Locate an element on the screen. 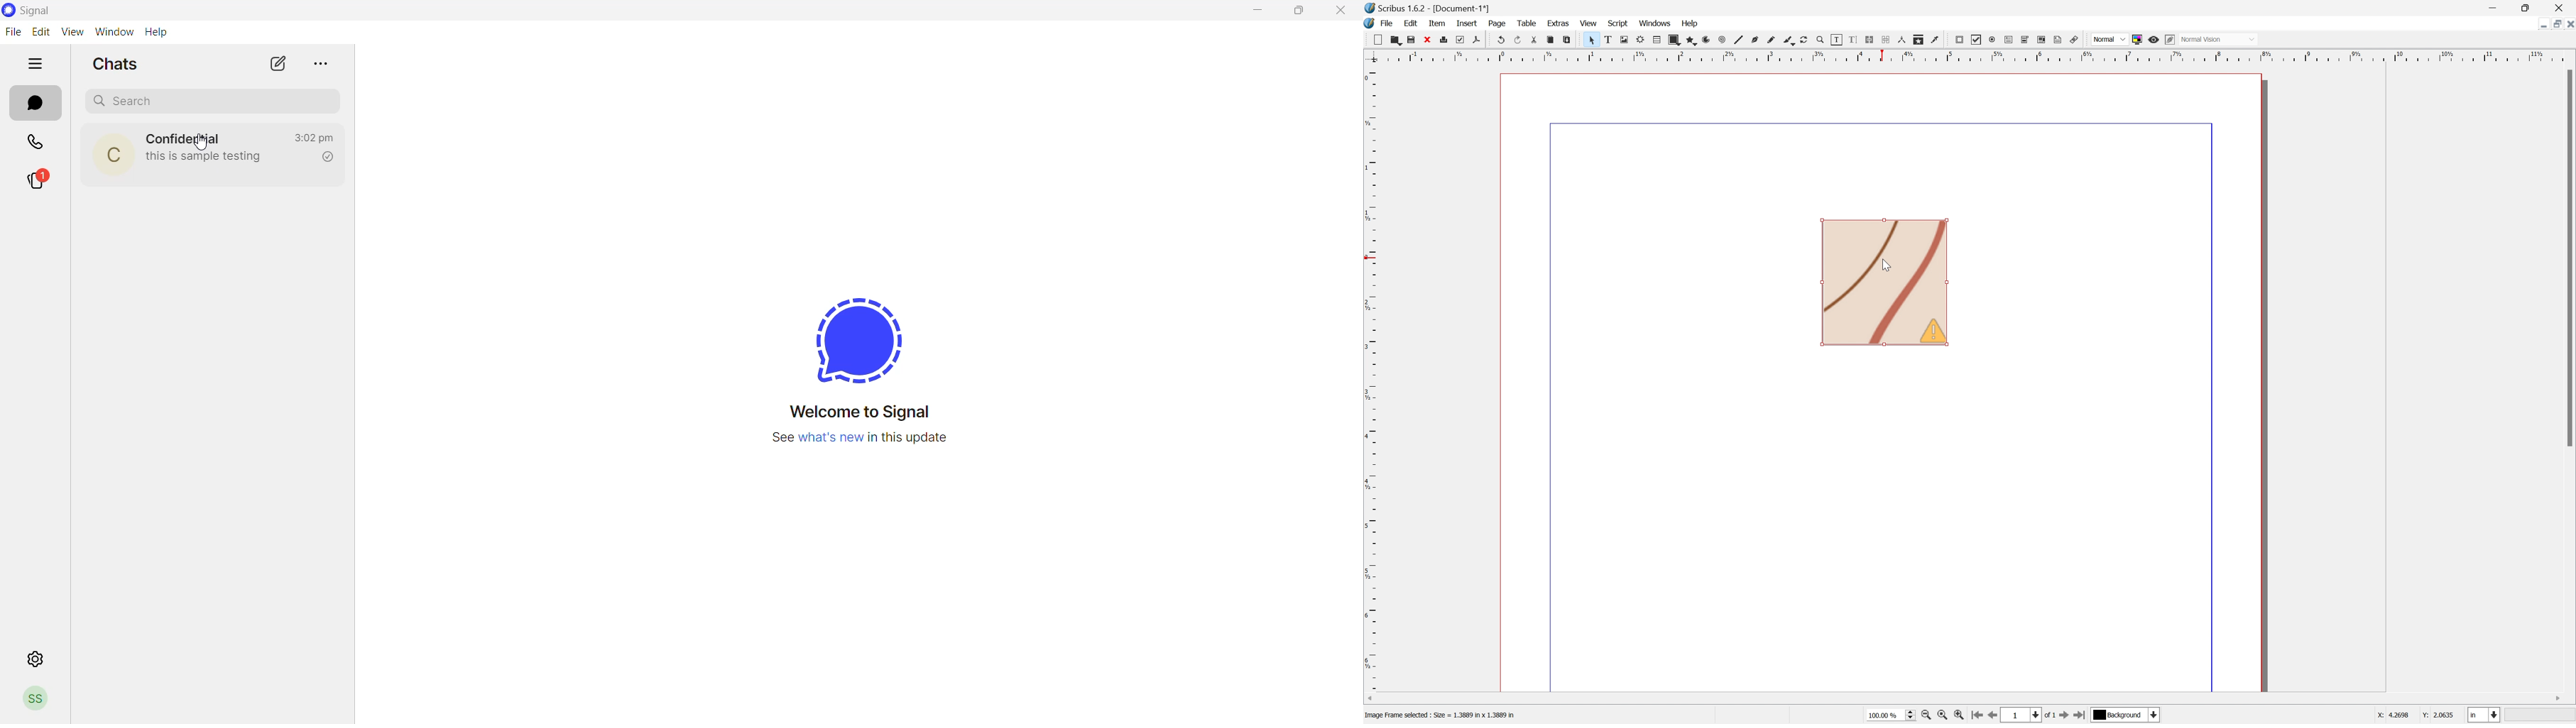  chats heading is located at coordinates (112, 65).